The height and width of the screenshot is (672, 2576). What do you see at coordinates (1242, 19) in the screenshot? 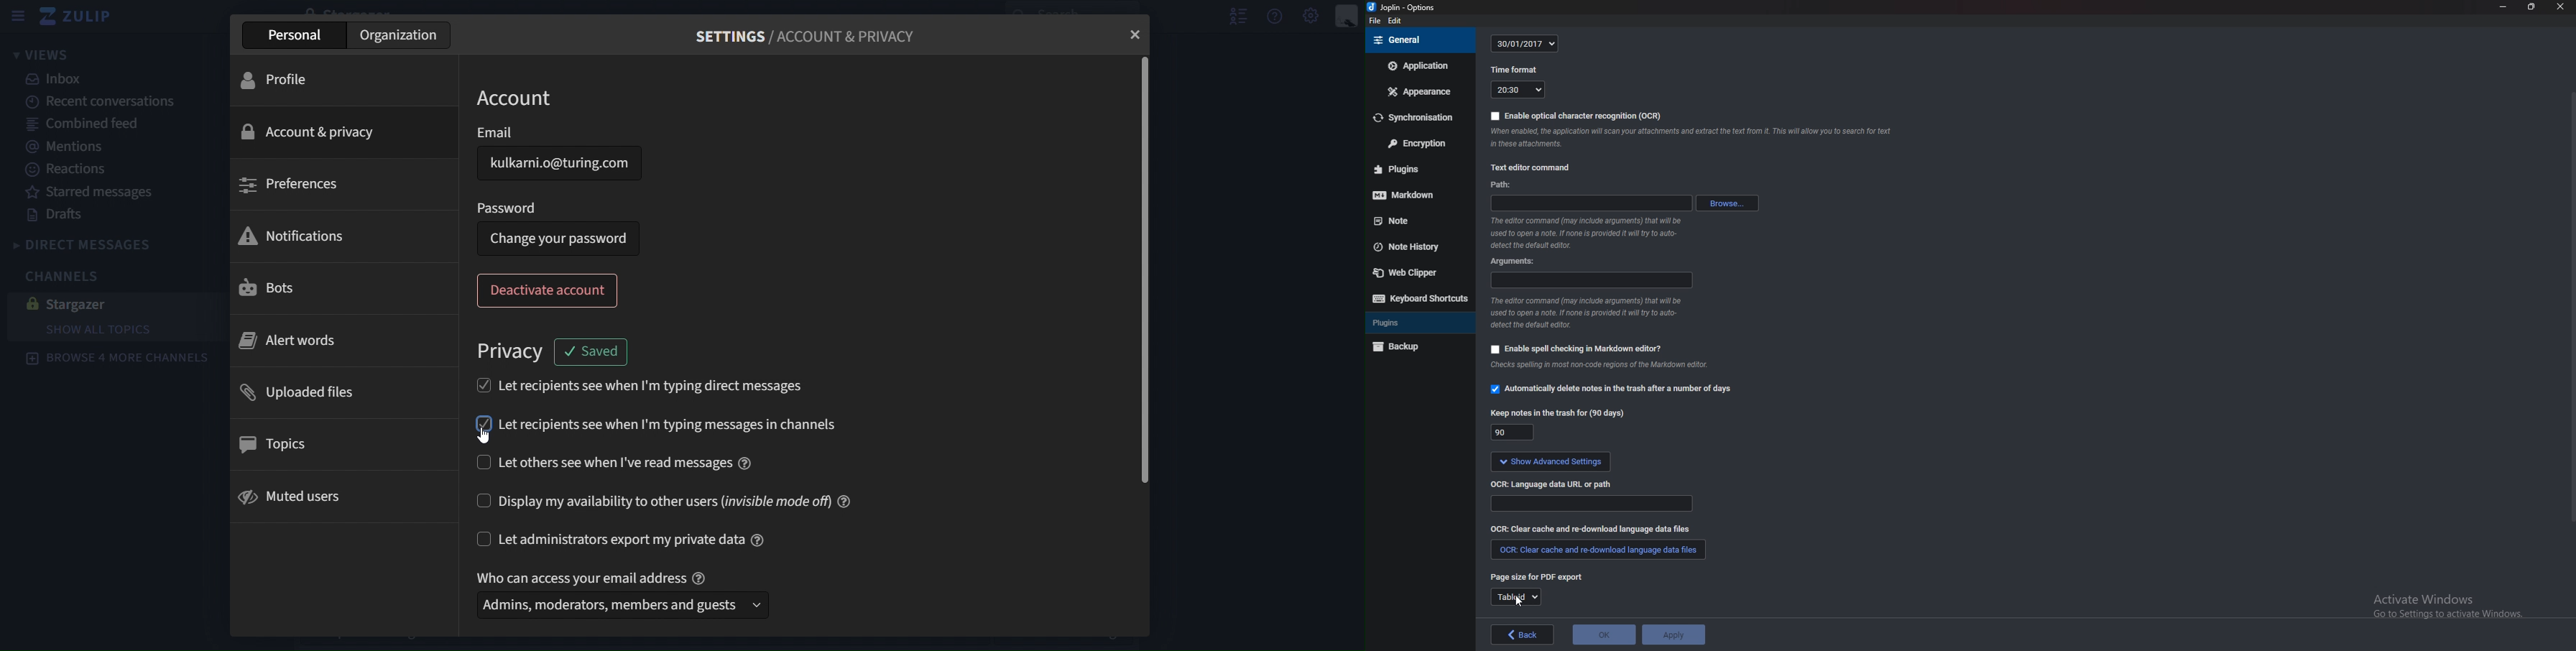
I see `hide user list` at bounding box center [1242, 19].